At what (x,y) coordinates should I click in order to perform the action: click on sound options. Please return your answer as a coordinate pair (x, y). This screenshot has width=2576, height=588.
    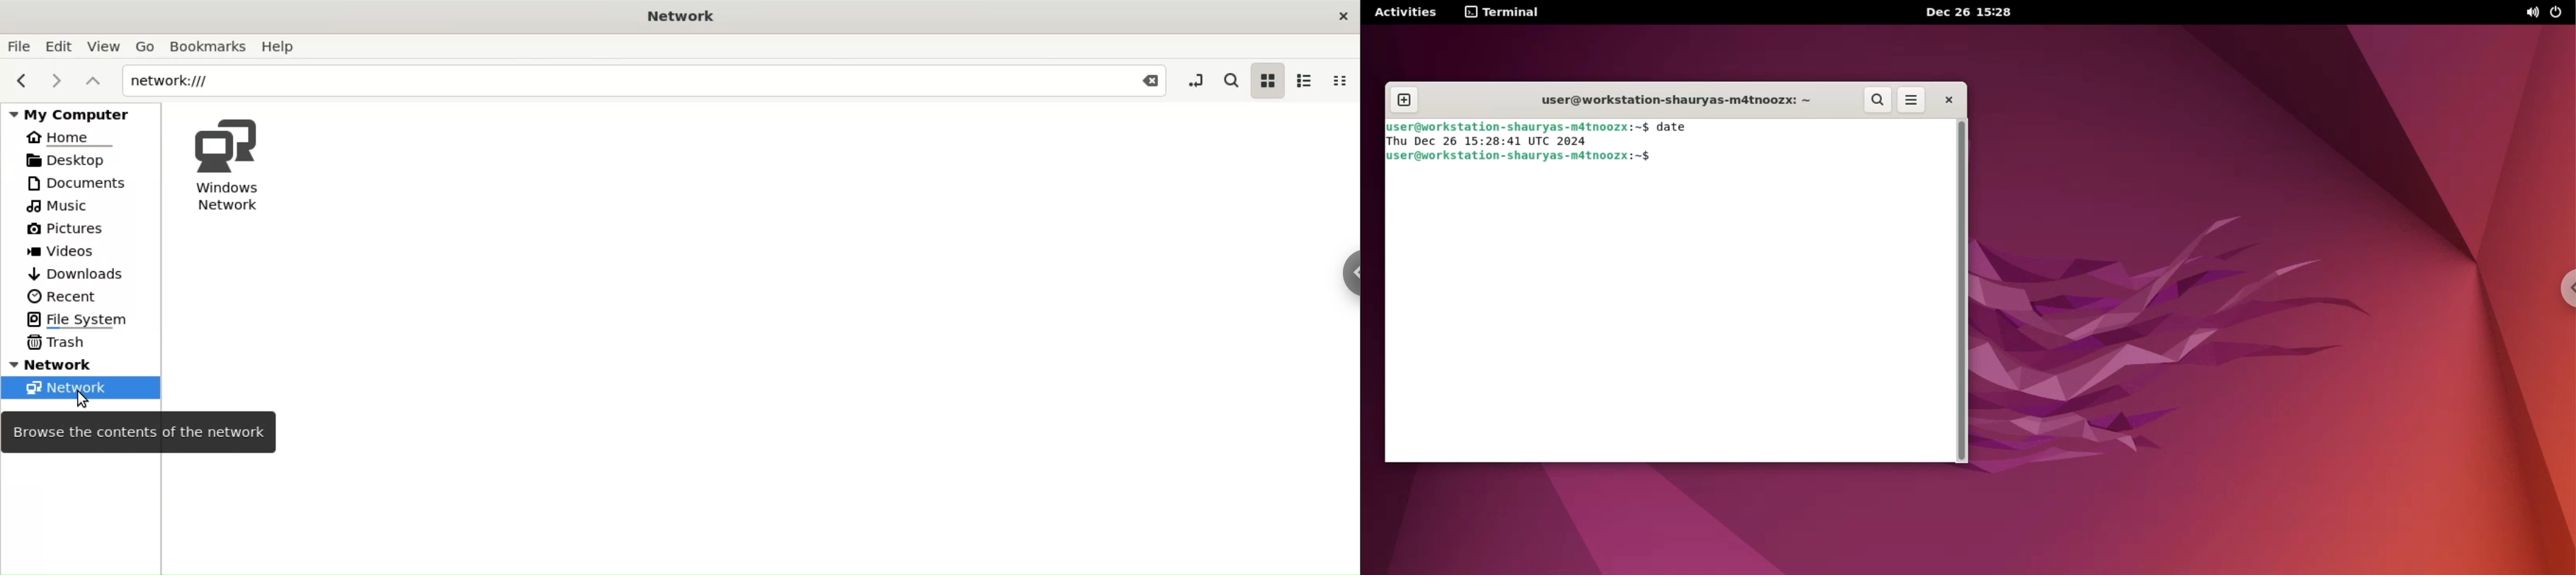
    Looking at the image, I should click on (2531, 12).